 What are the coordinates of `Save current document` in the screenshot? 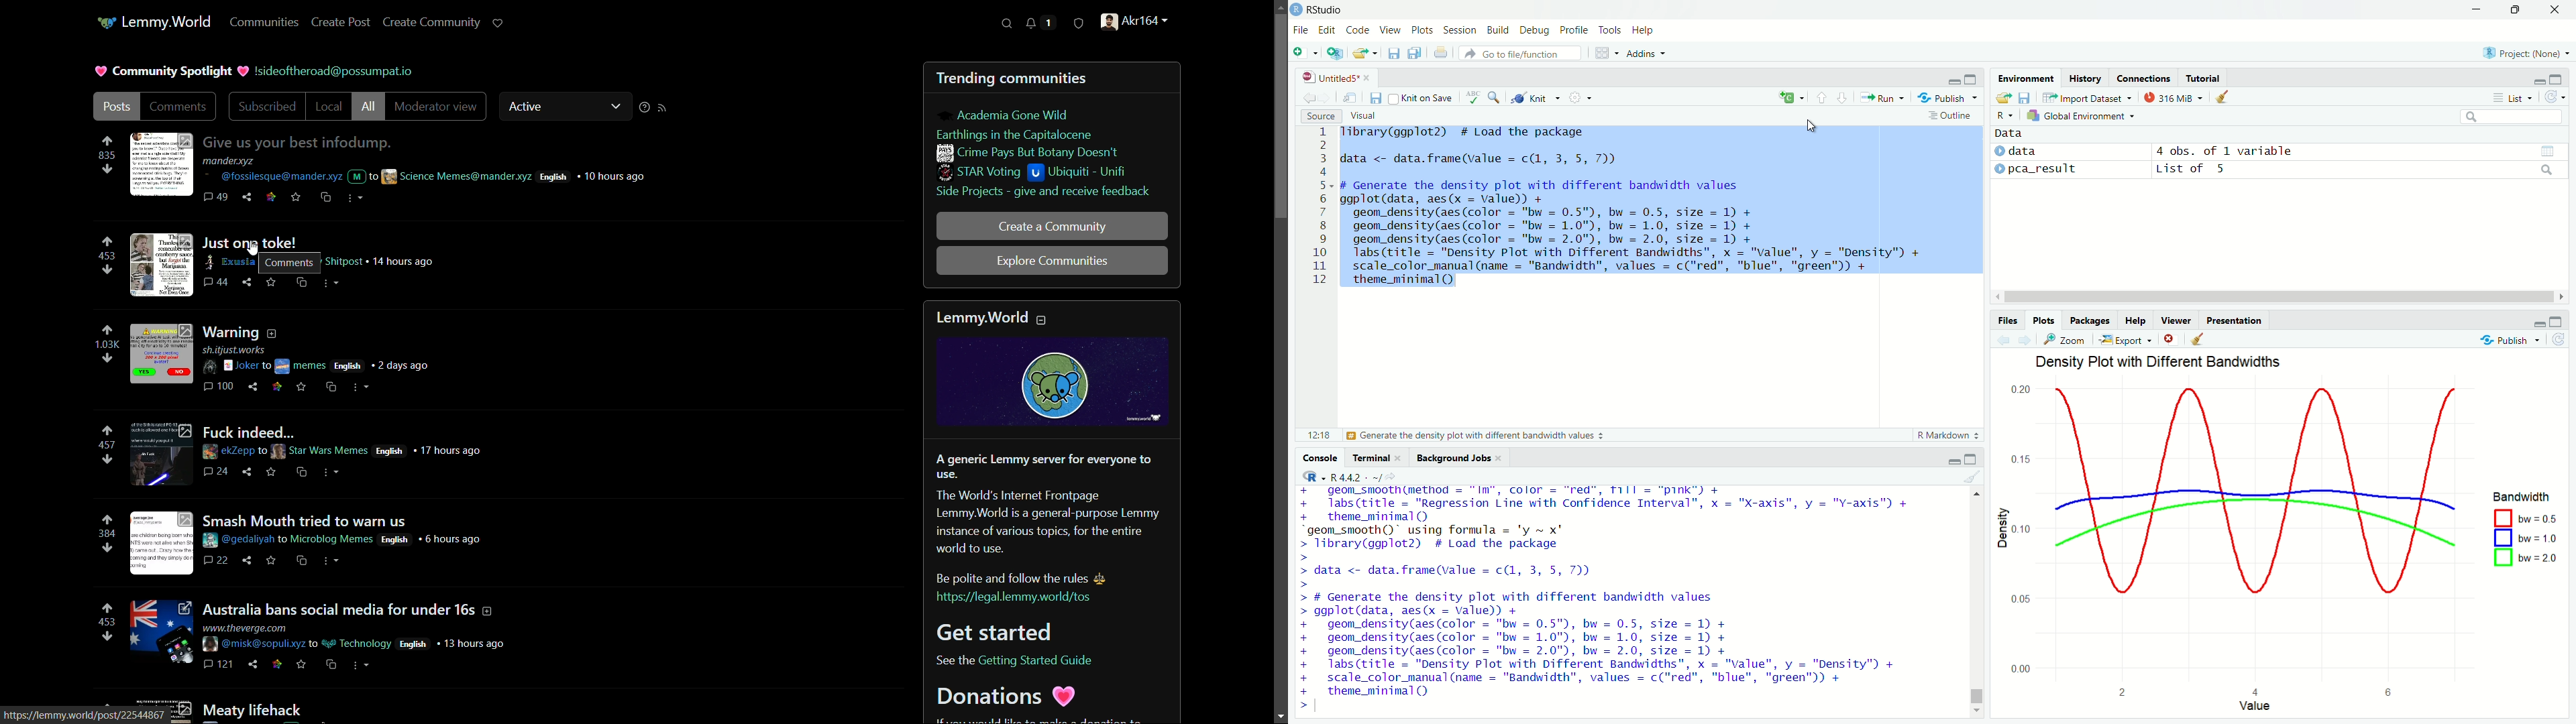 It's located at (1376, 97).